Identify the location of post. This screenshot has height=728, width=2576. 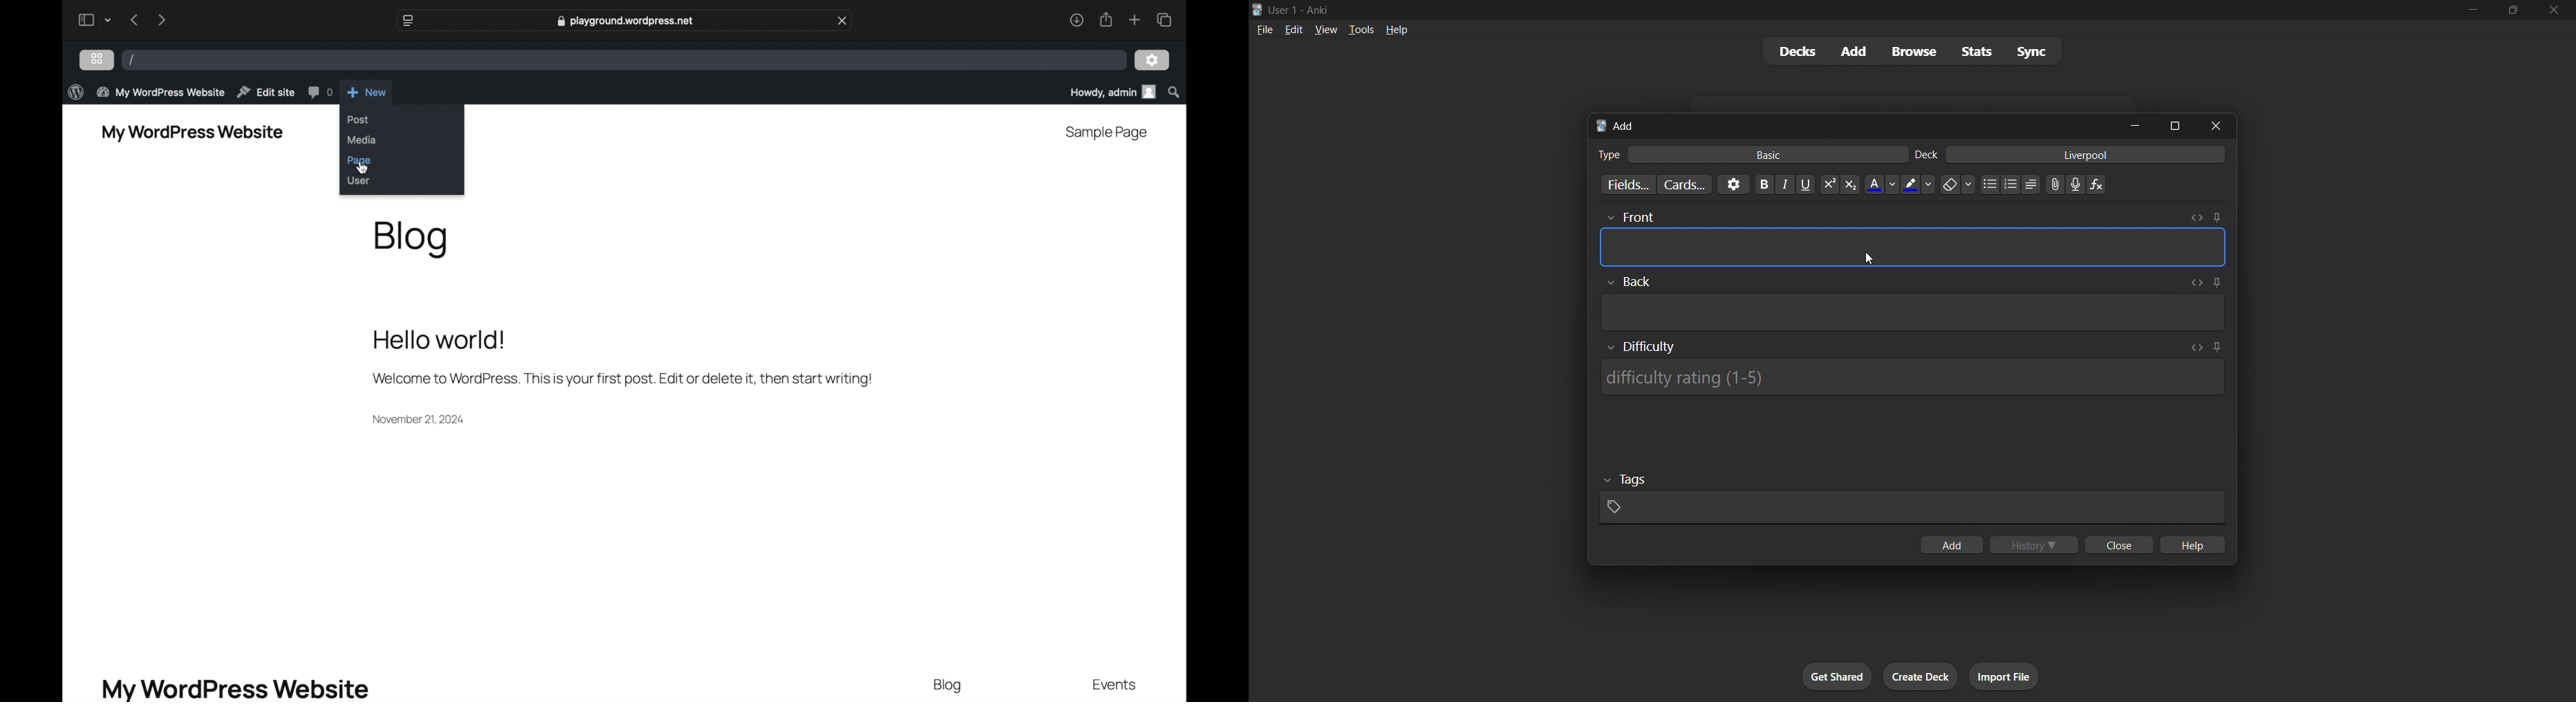
(359, 120).